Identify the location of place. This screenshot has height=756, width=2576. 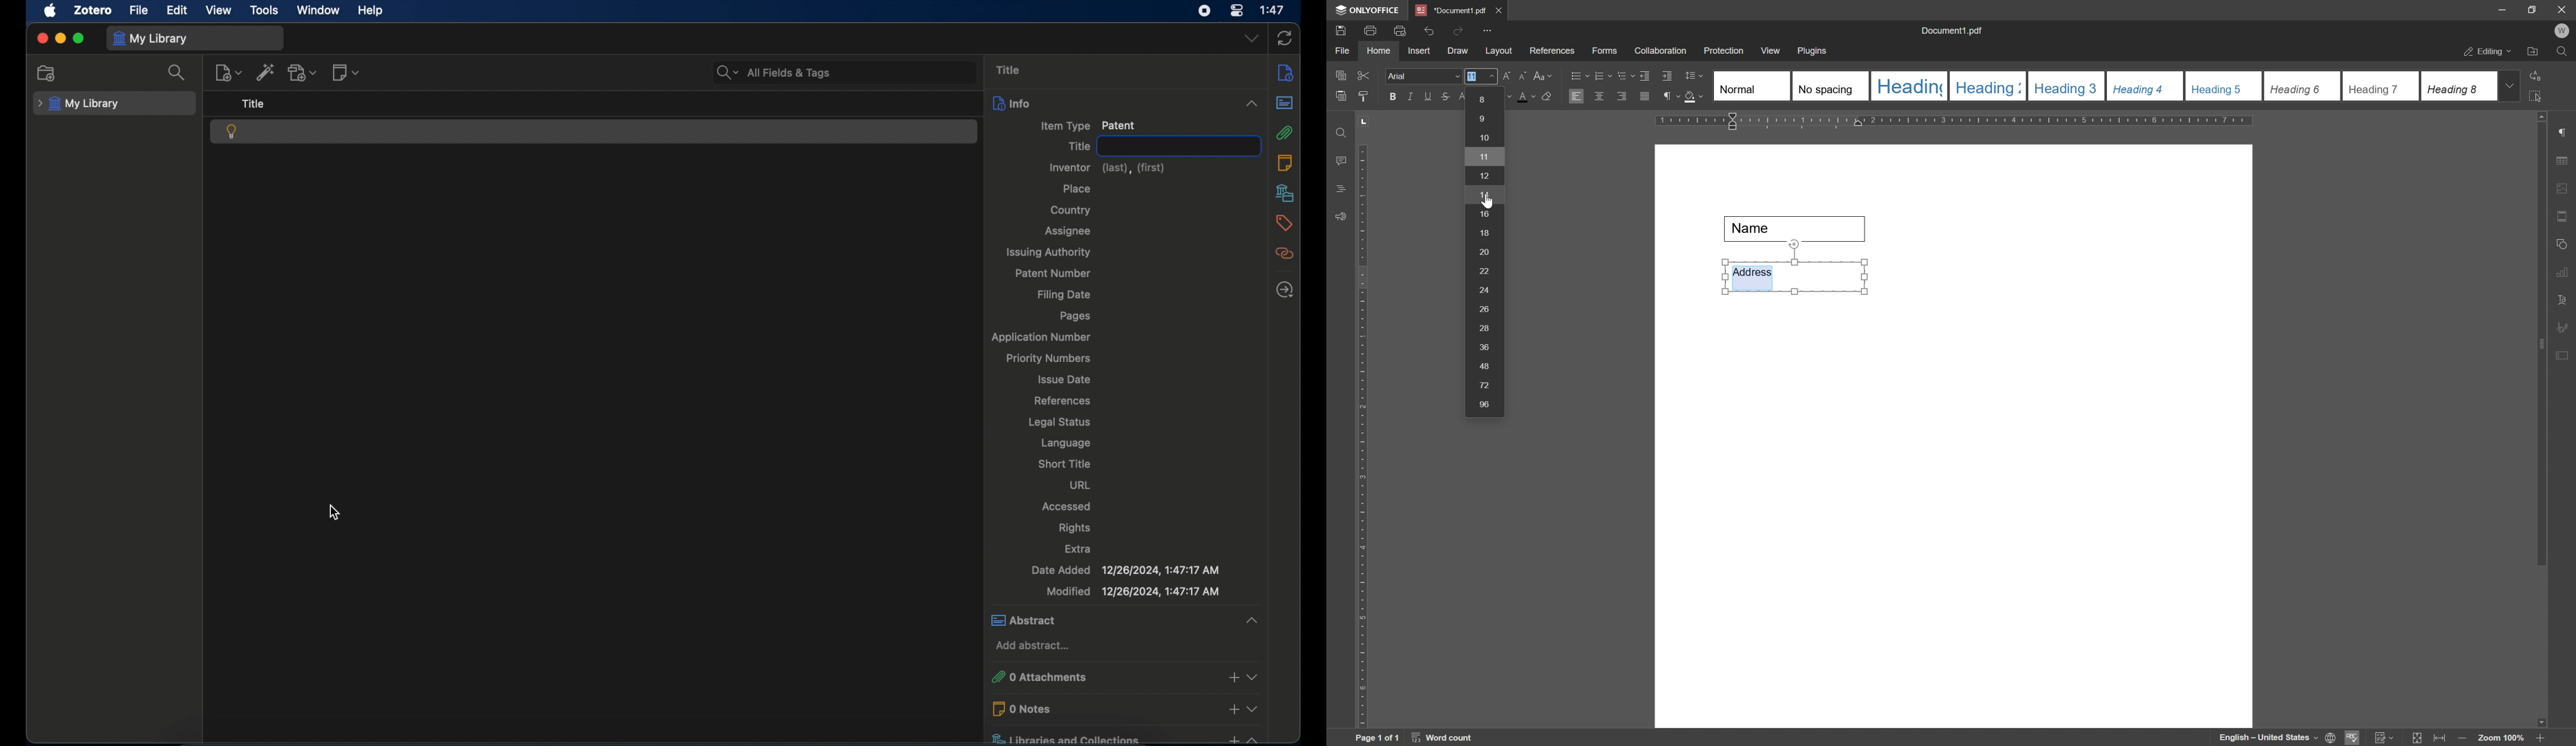
(1078, 189).